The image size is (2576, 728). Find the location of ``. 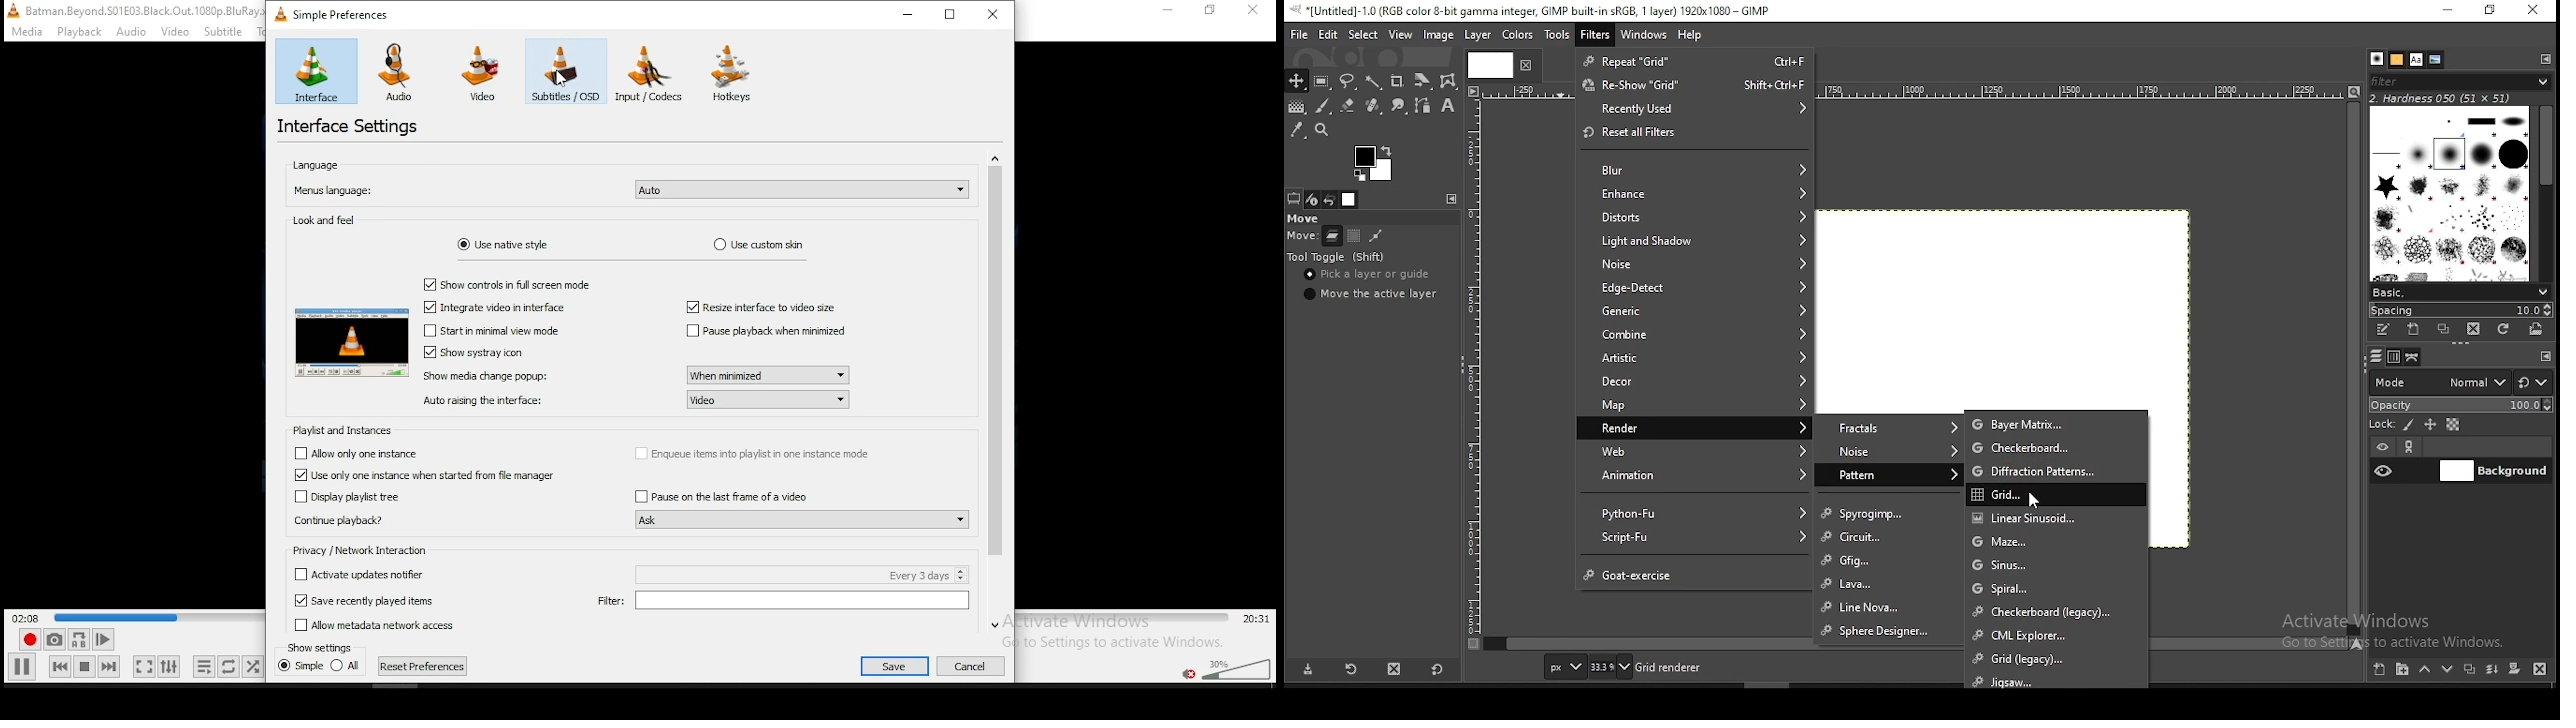

 is located at coordinates (497, 306).